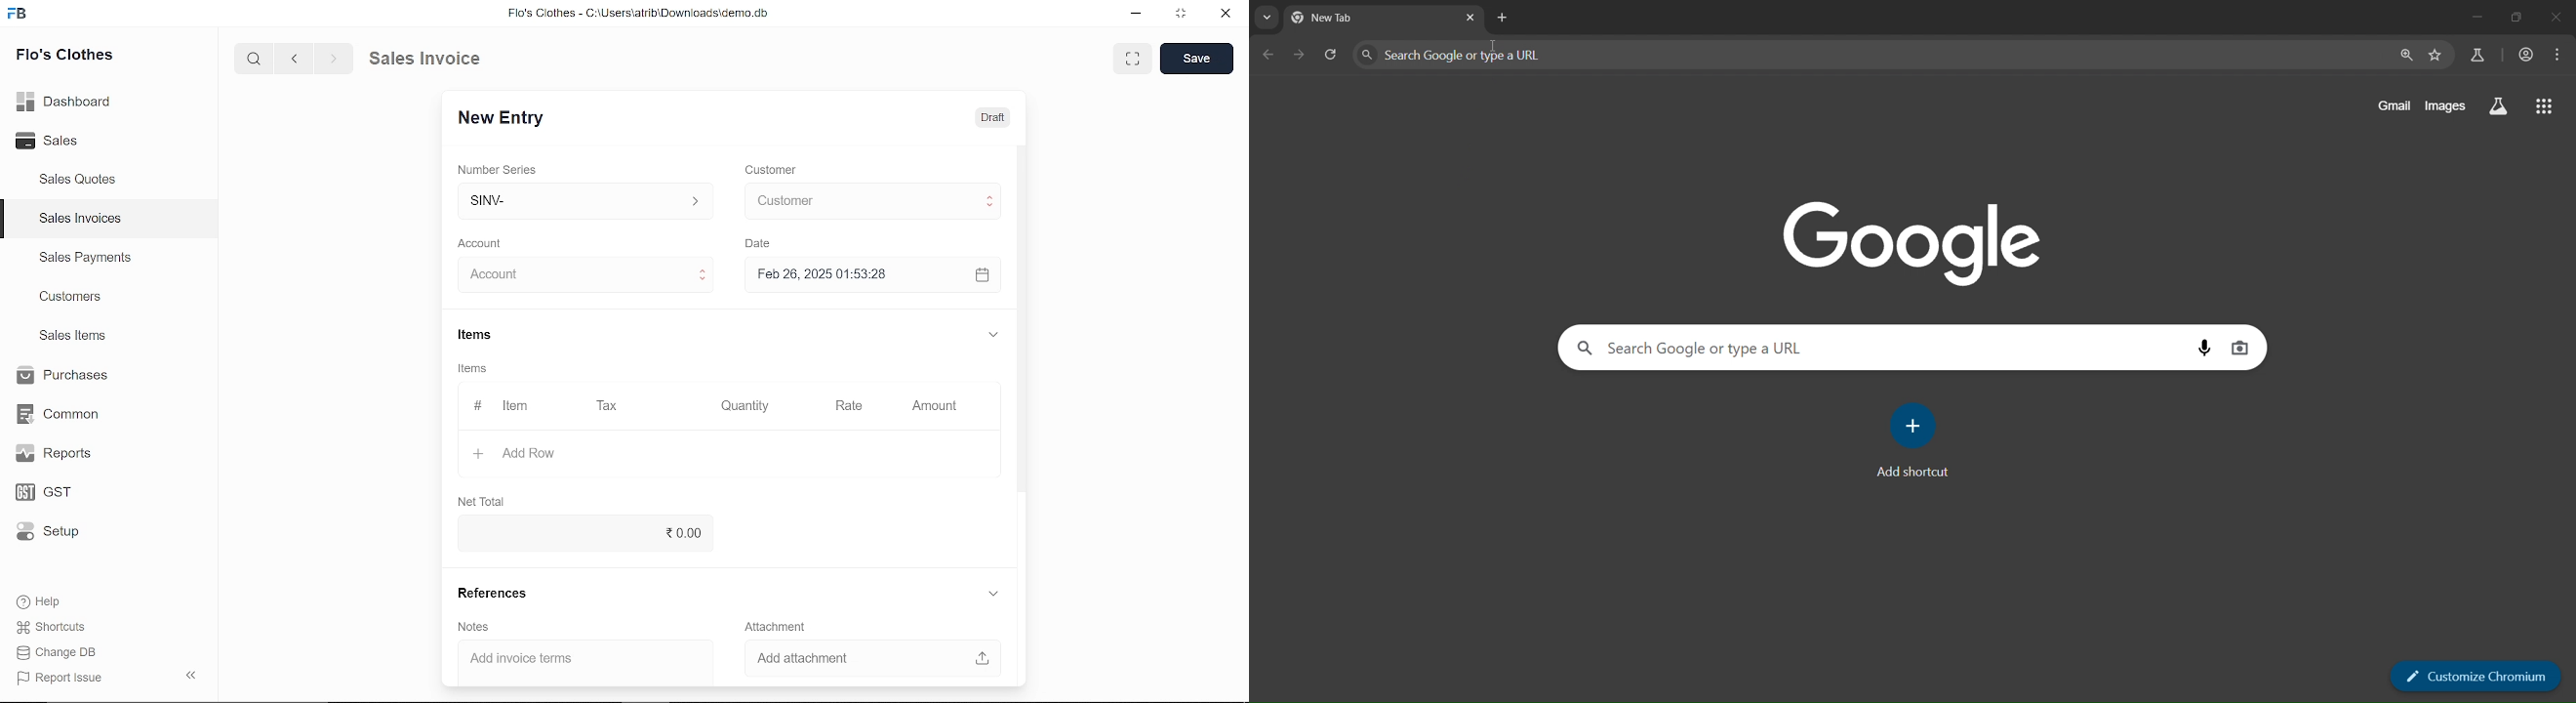 Image resolution: width=2576 pixels, height=728 pixels. Describe the element at coordinates (516, 454) in the screenshot. I see `Add Row` at that location.